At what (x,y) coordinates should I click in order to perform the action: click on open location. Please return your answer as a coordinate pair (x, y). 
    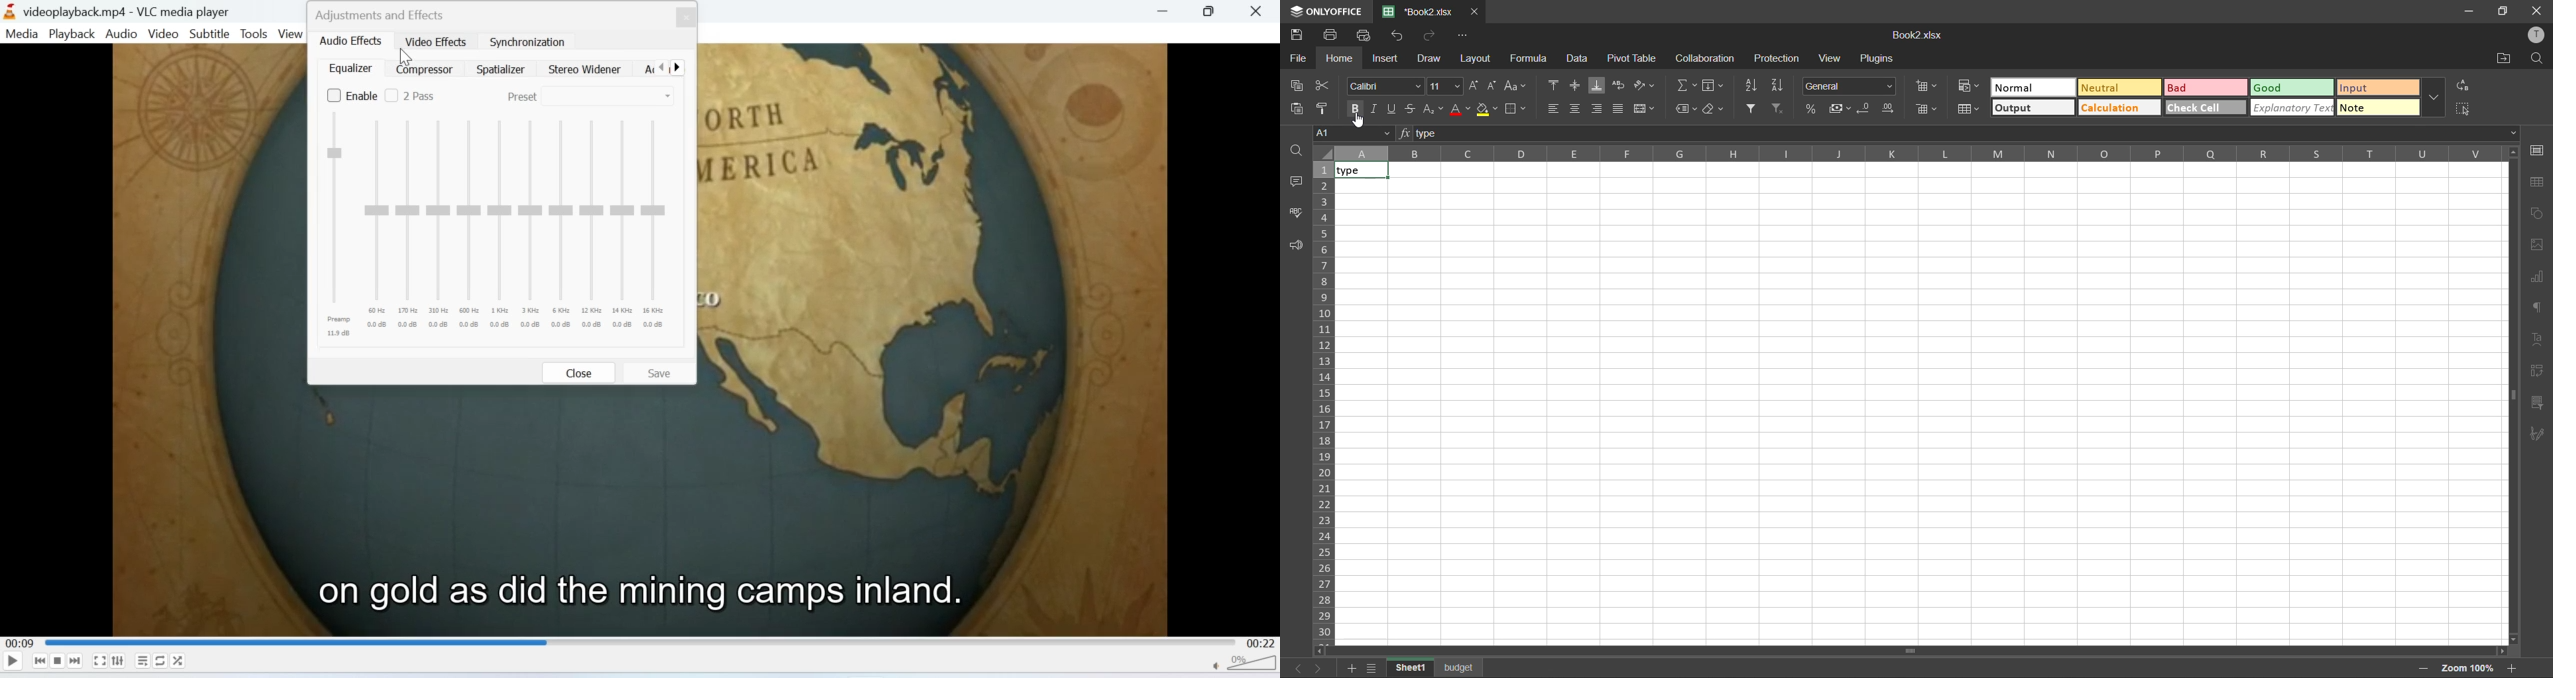
    Looking at the image, I should click on (2506, 60).